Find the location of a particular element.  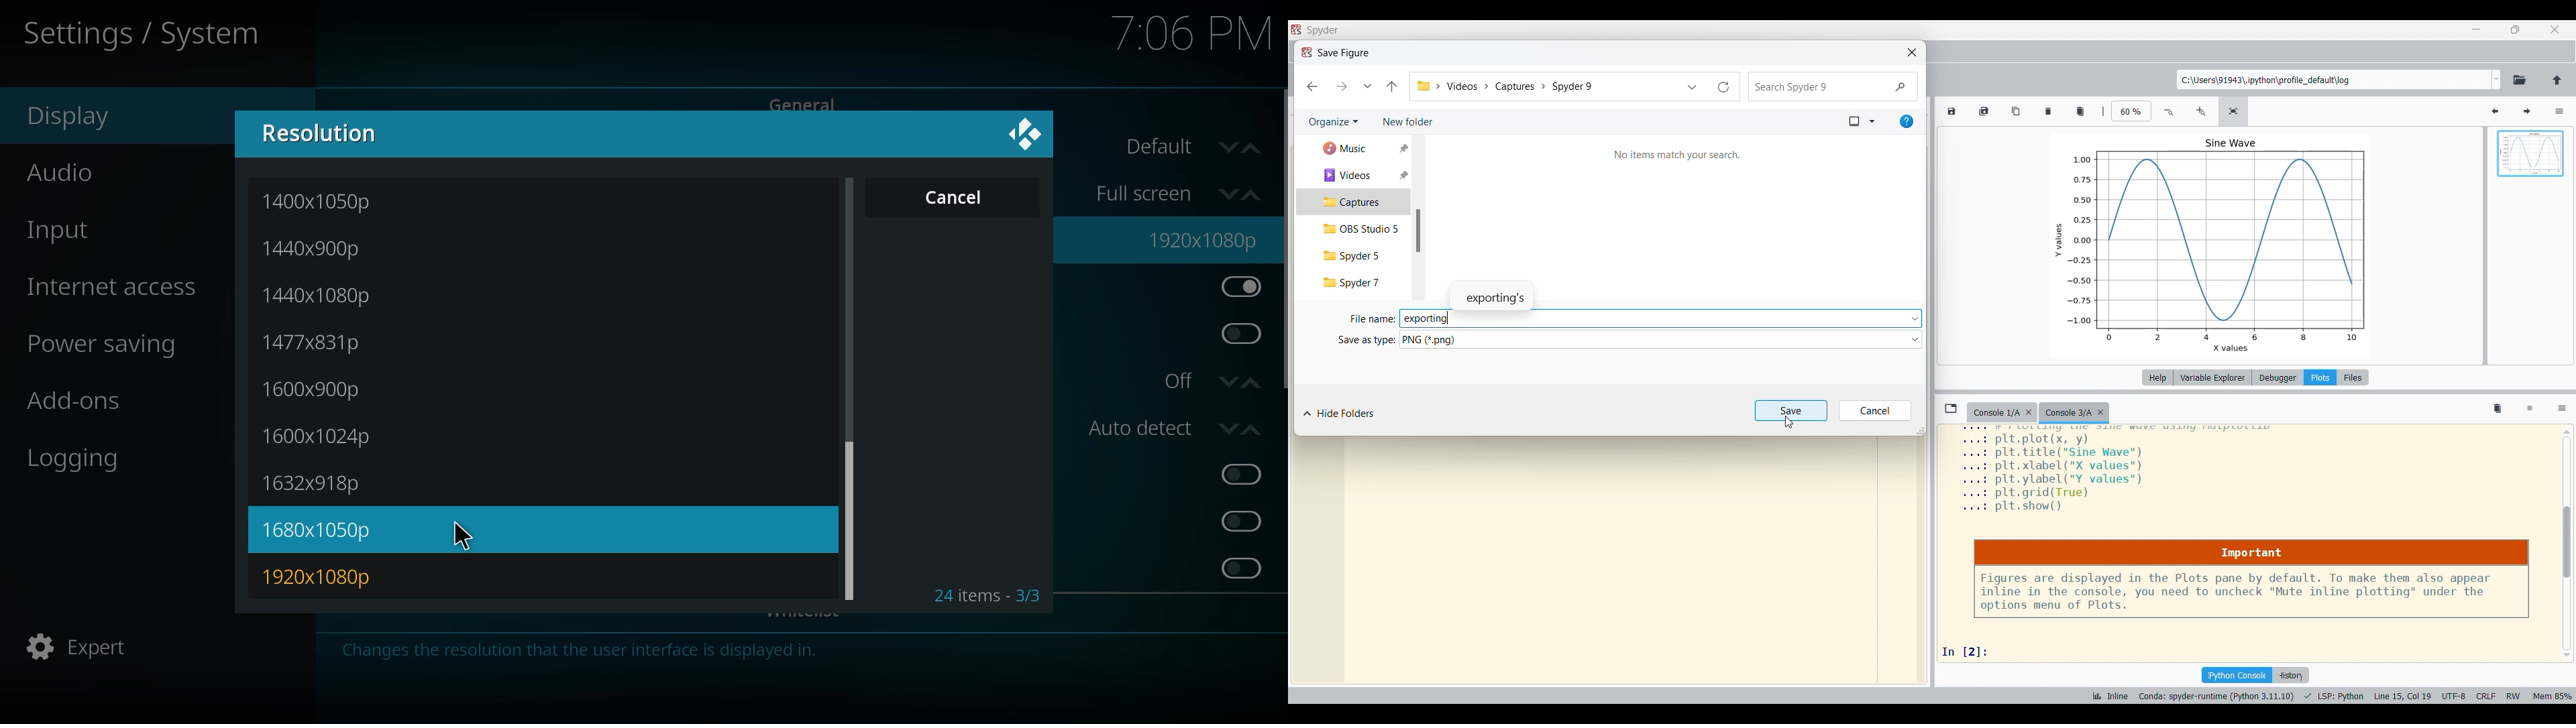

1632 is located at coordinates (323, 483).